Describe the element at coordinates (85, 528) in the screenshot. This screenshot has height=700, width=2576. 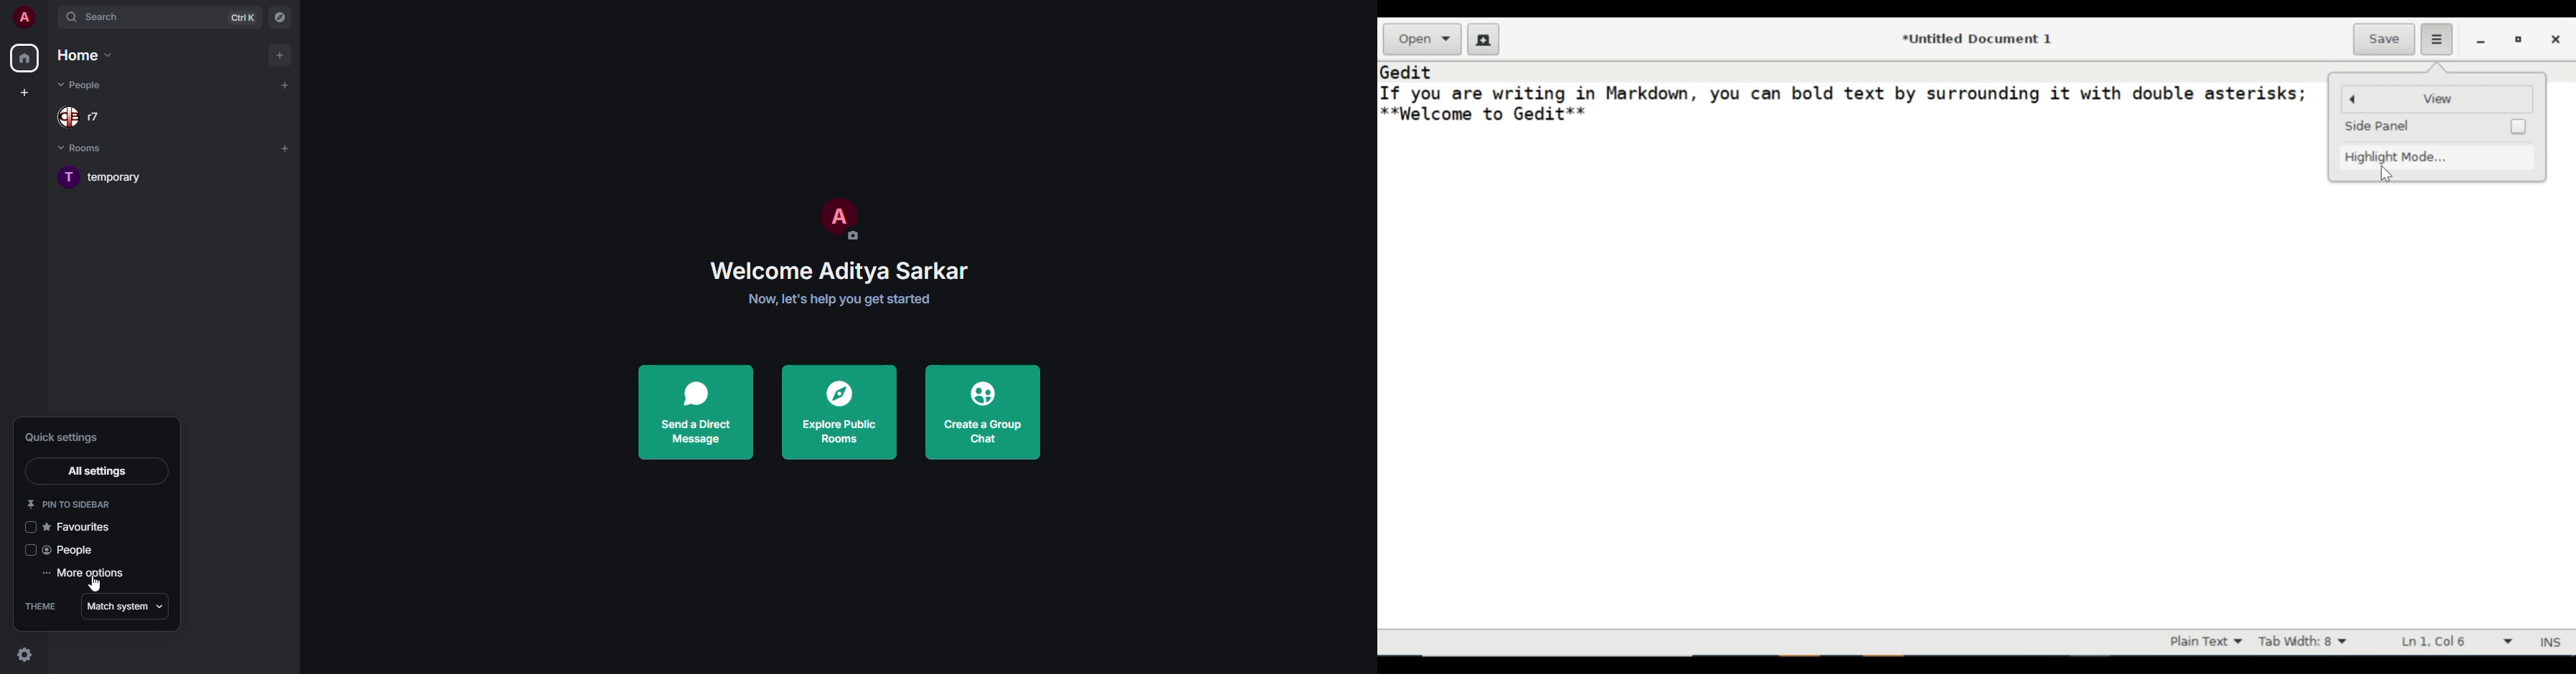
I see `favorites` at that location.